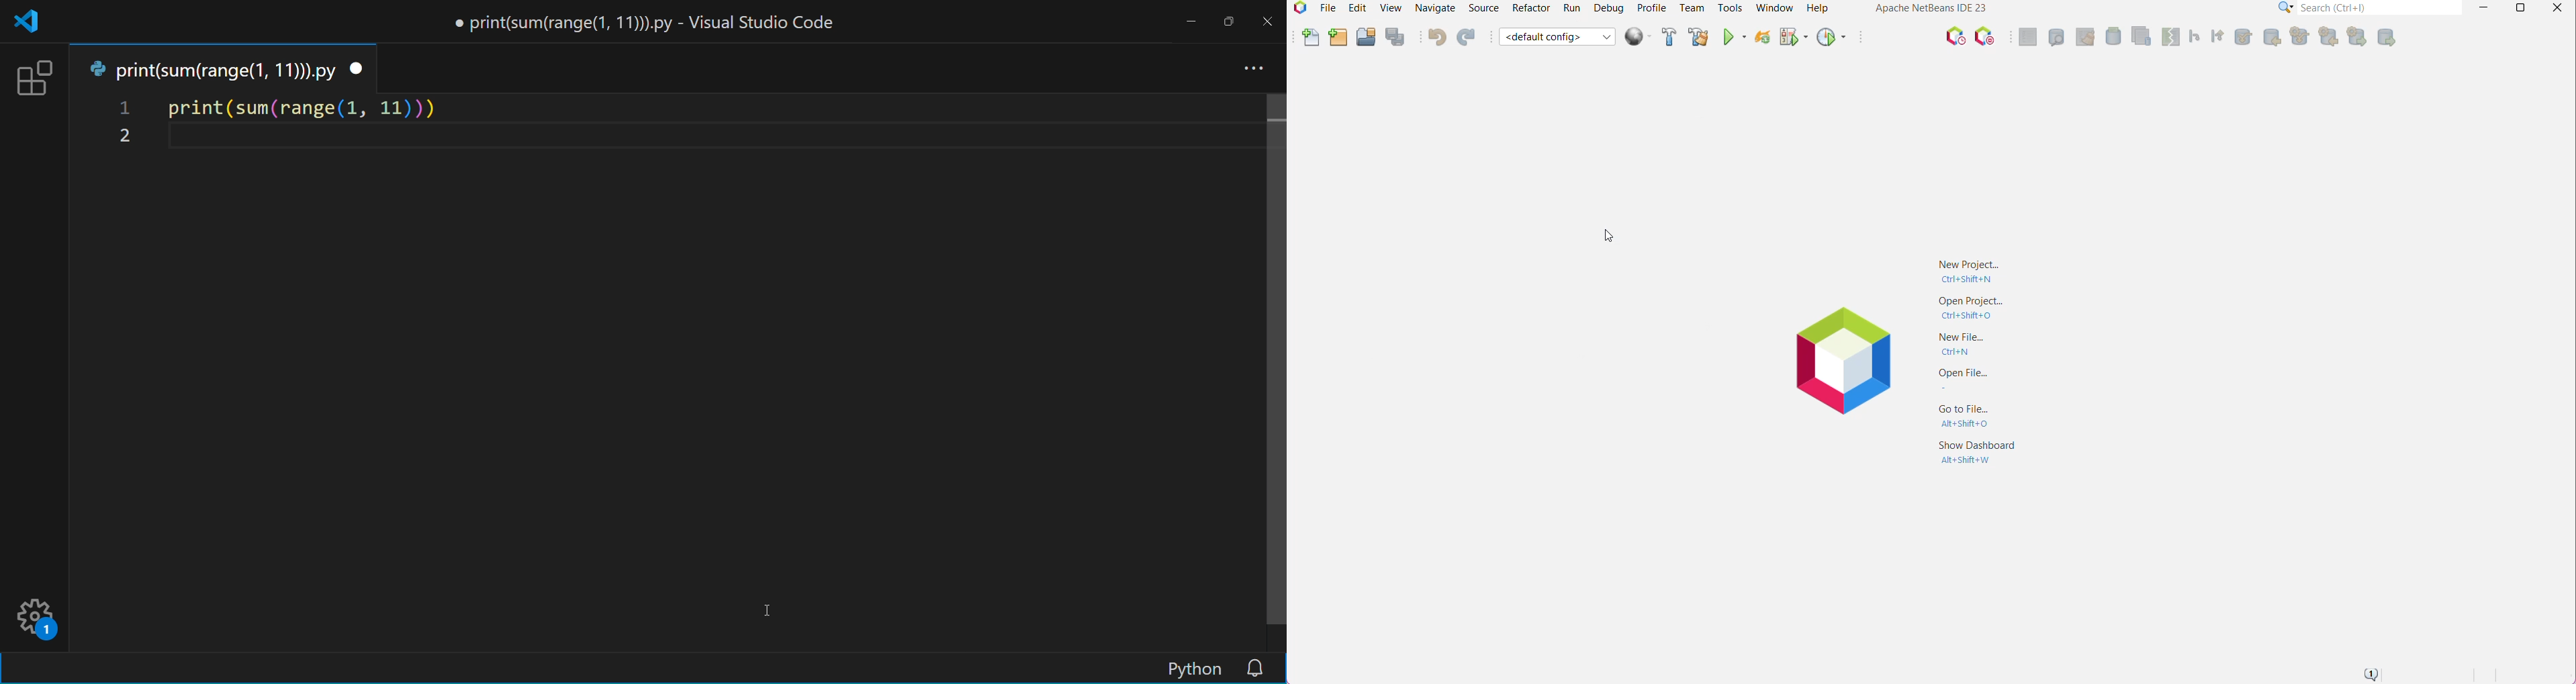 This screenshot has height=700, width=2576. What do you see at coordinates (2270, 38) in the screenshot?
I see `Fetch from Upstream` at bounding box center [2270, 38].